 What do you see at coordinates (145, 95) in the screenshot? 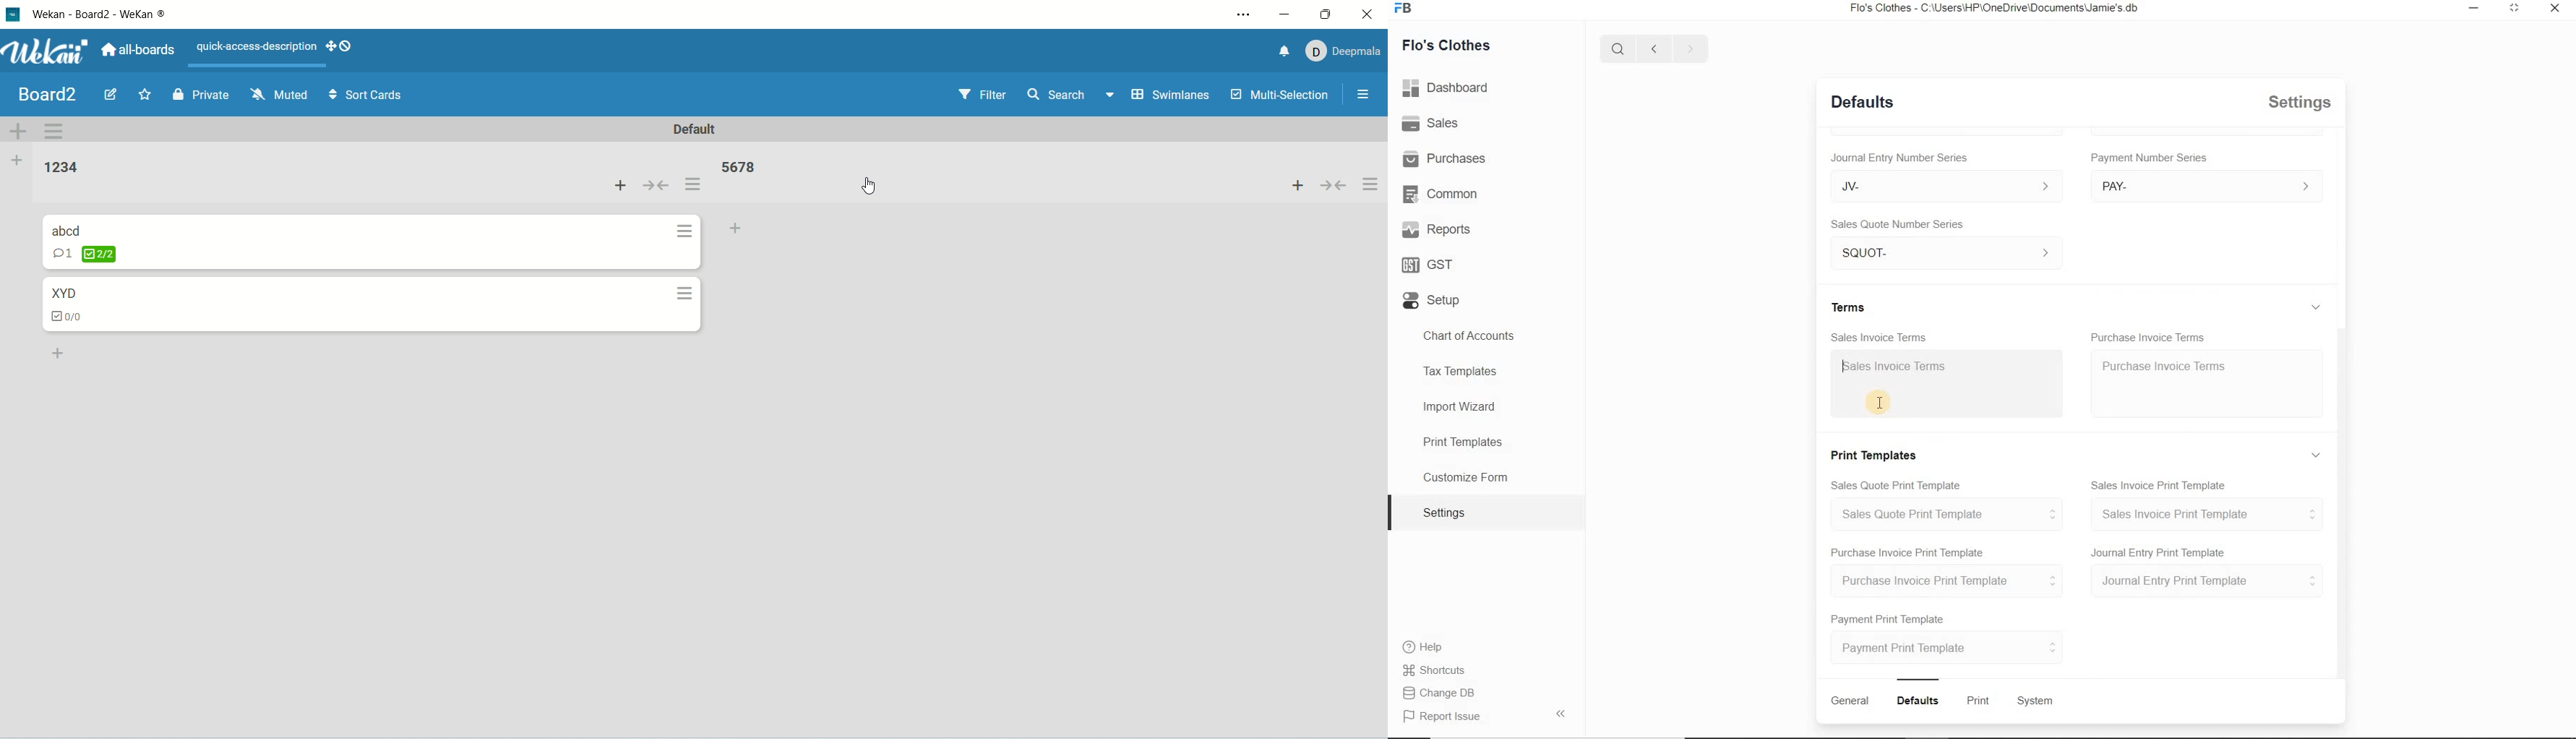
I see `favorite` at bounding box center [145, 95].